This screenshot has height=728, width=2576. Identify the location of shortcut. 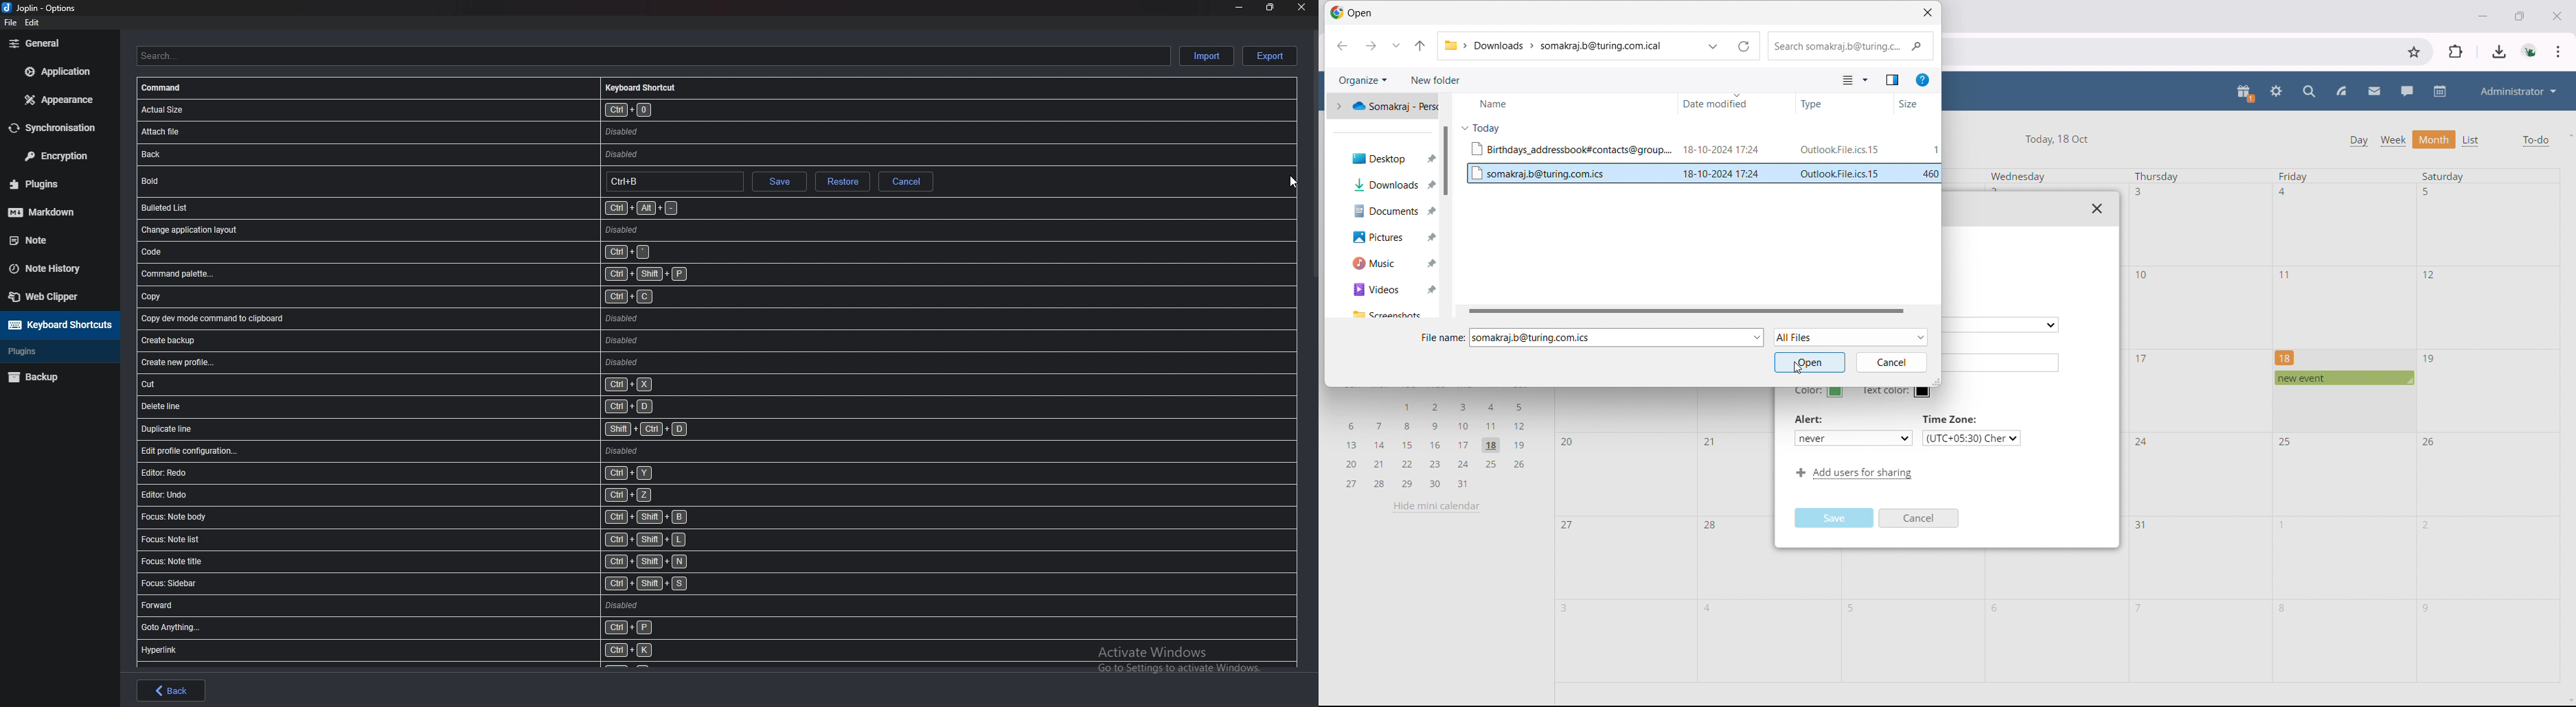
(458, 362).